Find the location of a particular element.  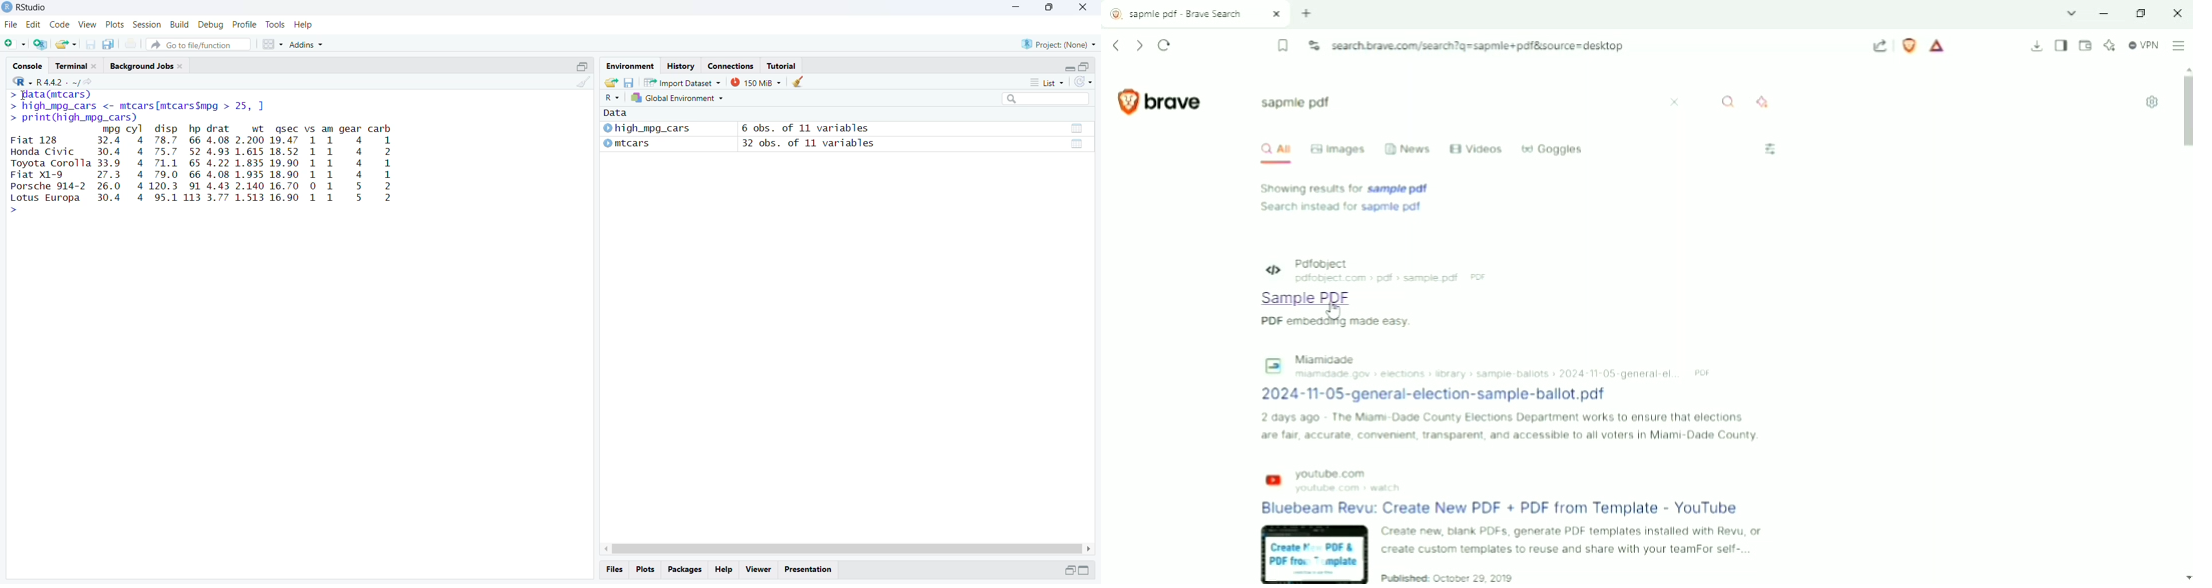

Debug is located at coordinates (212, 25).